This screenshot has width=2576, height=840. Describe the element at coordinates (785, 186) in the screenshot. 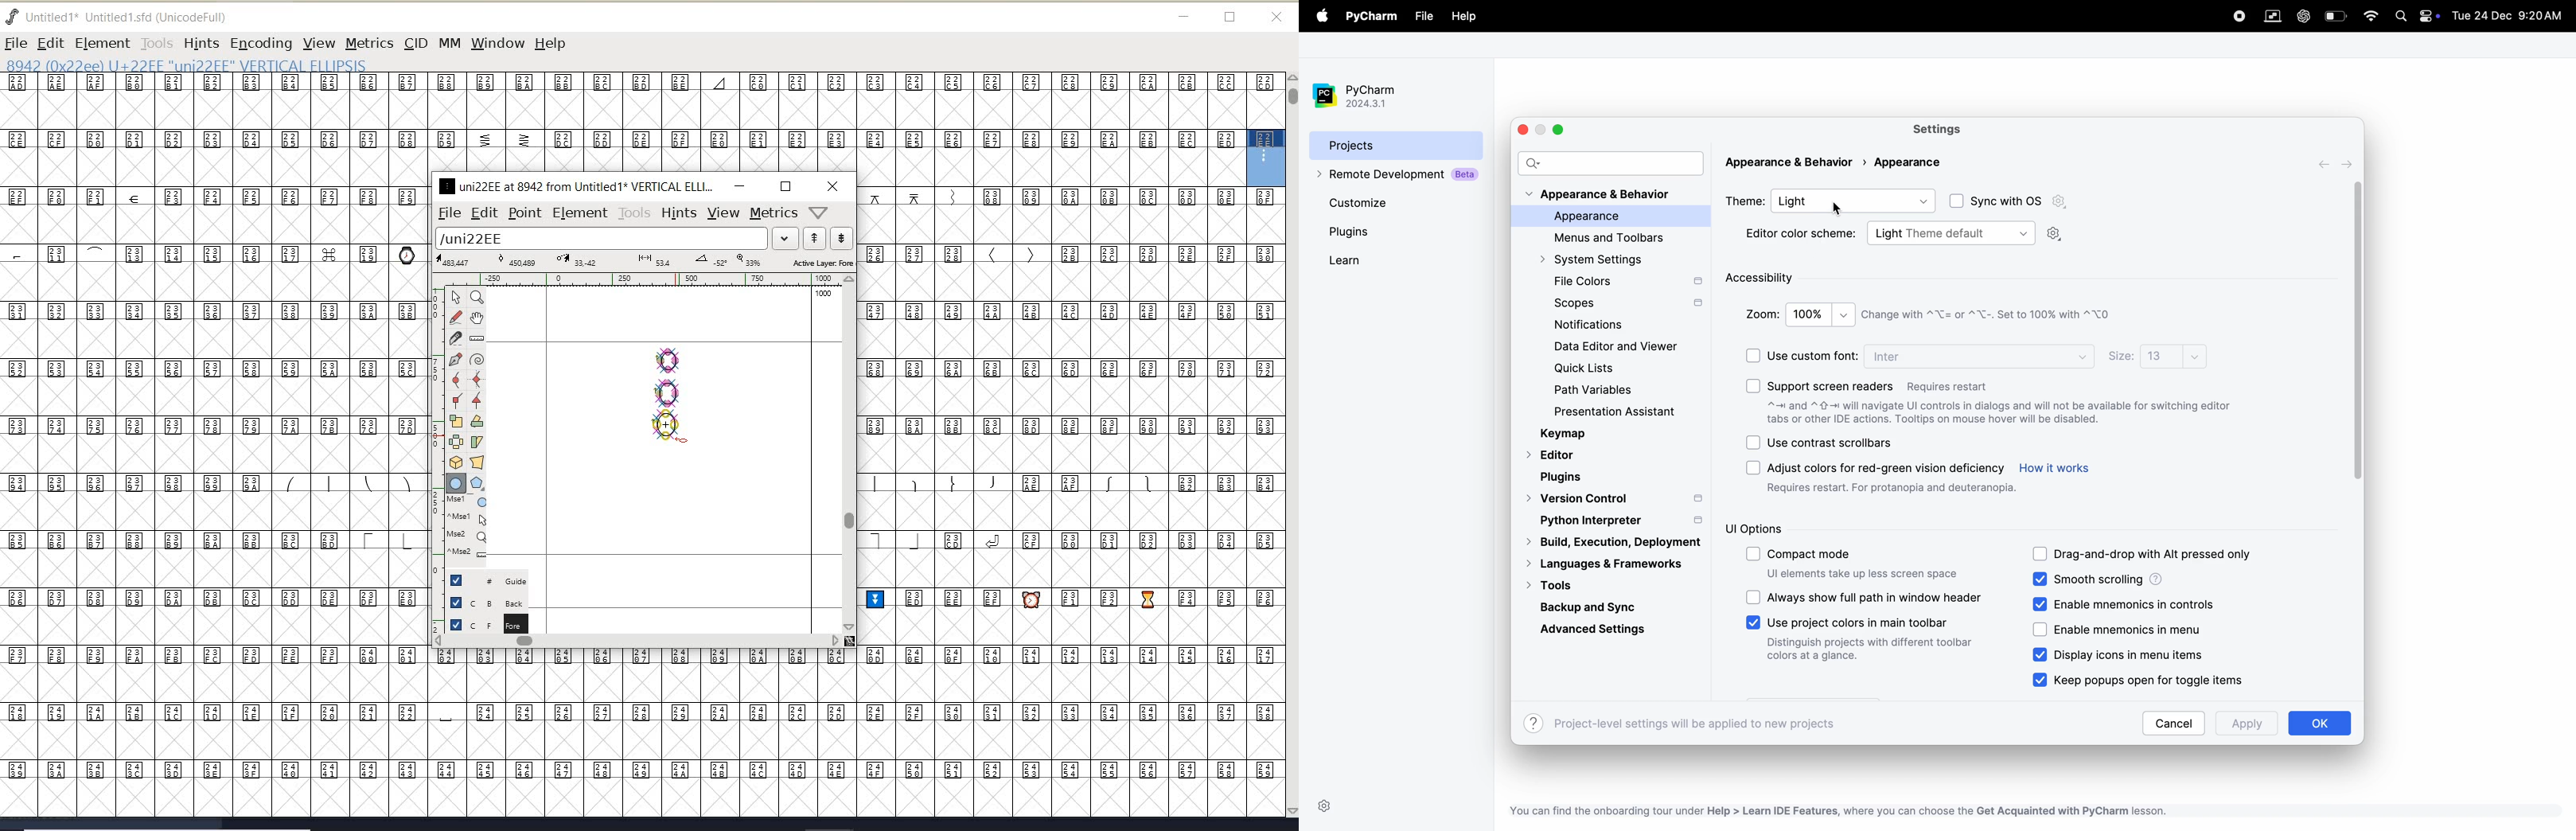

I see `restore` at that location.